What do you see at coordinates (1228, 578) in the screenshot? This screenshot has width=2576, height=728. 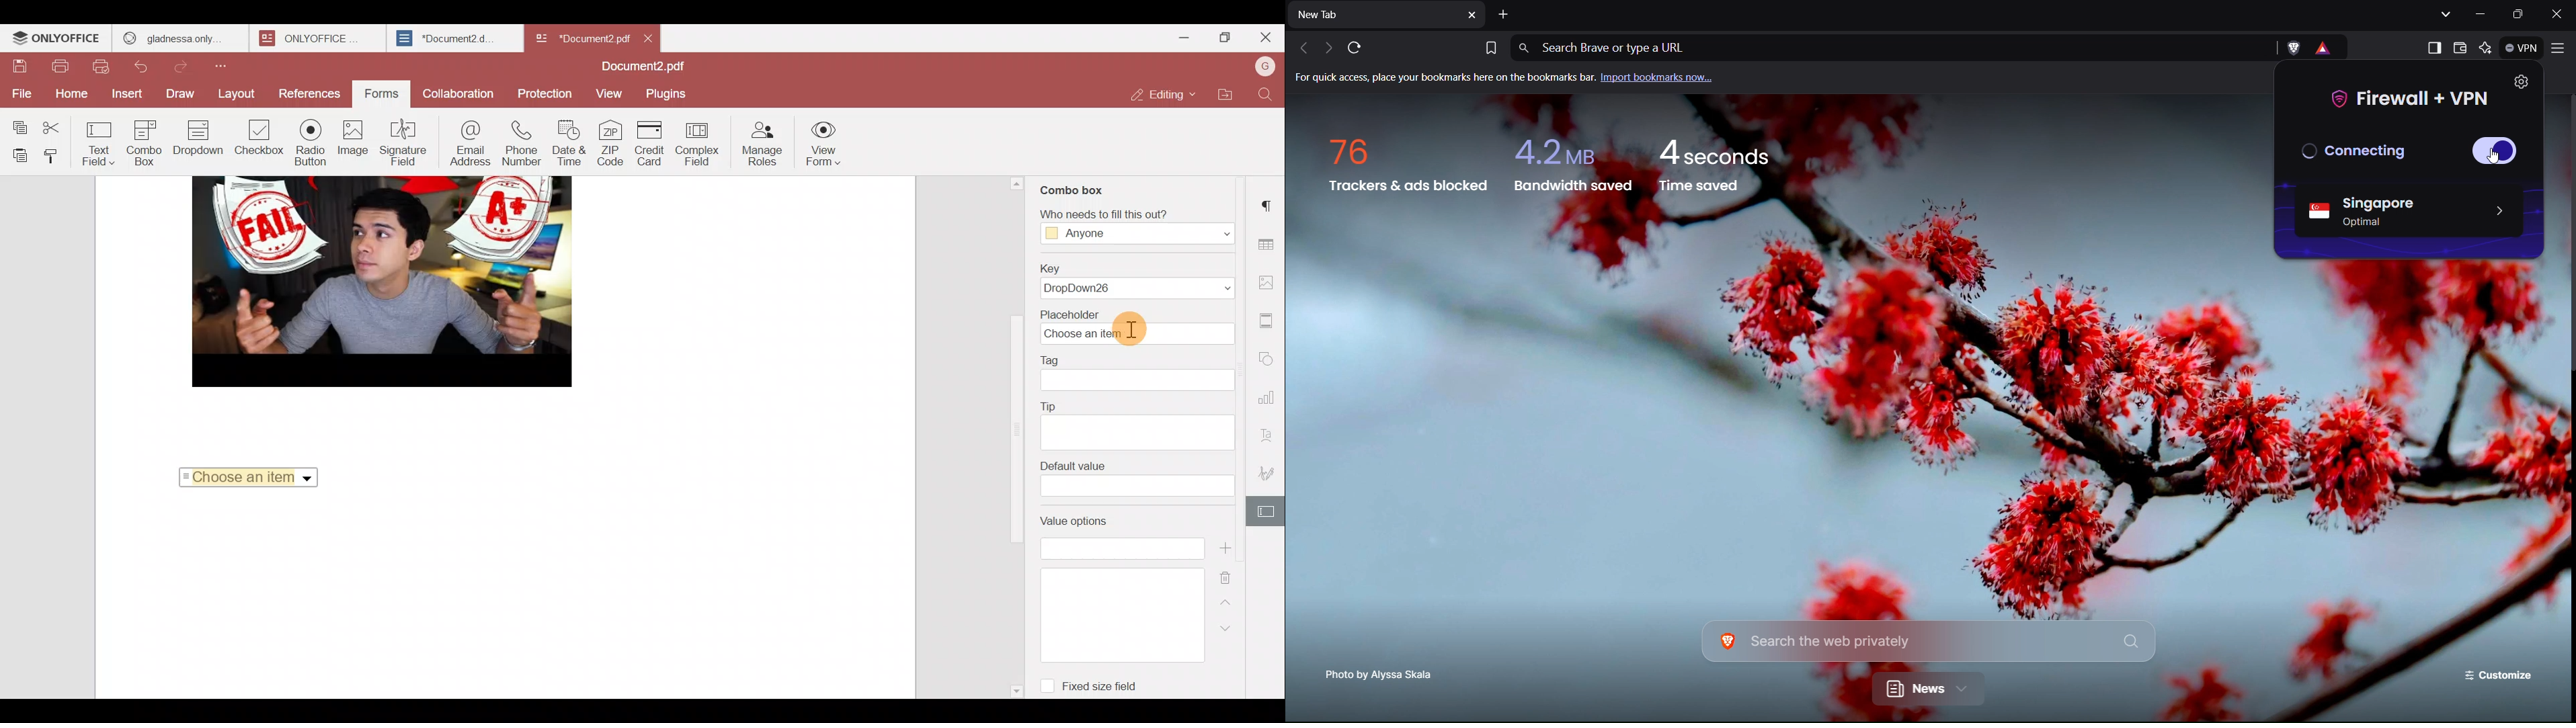 I see `Remove value` at bounding box center [1228, 578].